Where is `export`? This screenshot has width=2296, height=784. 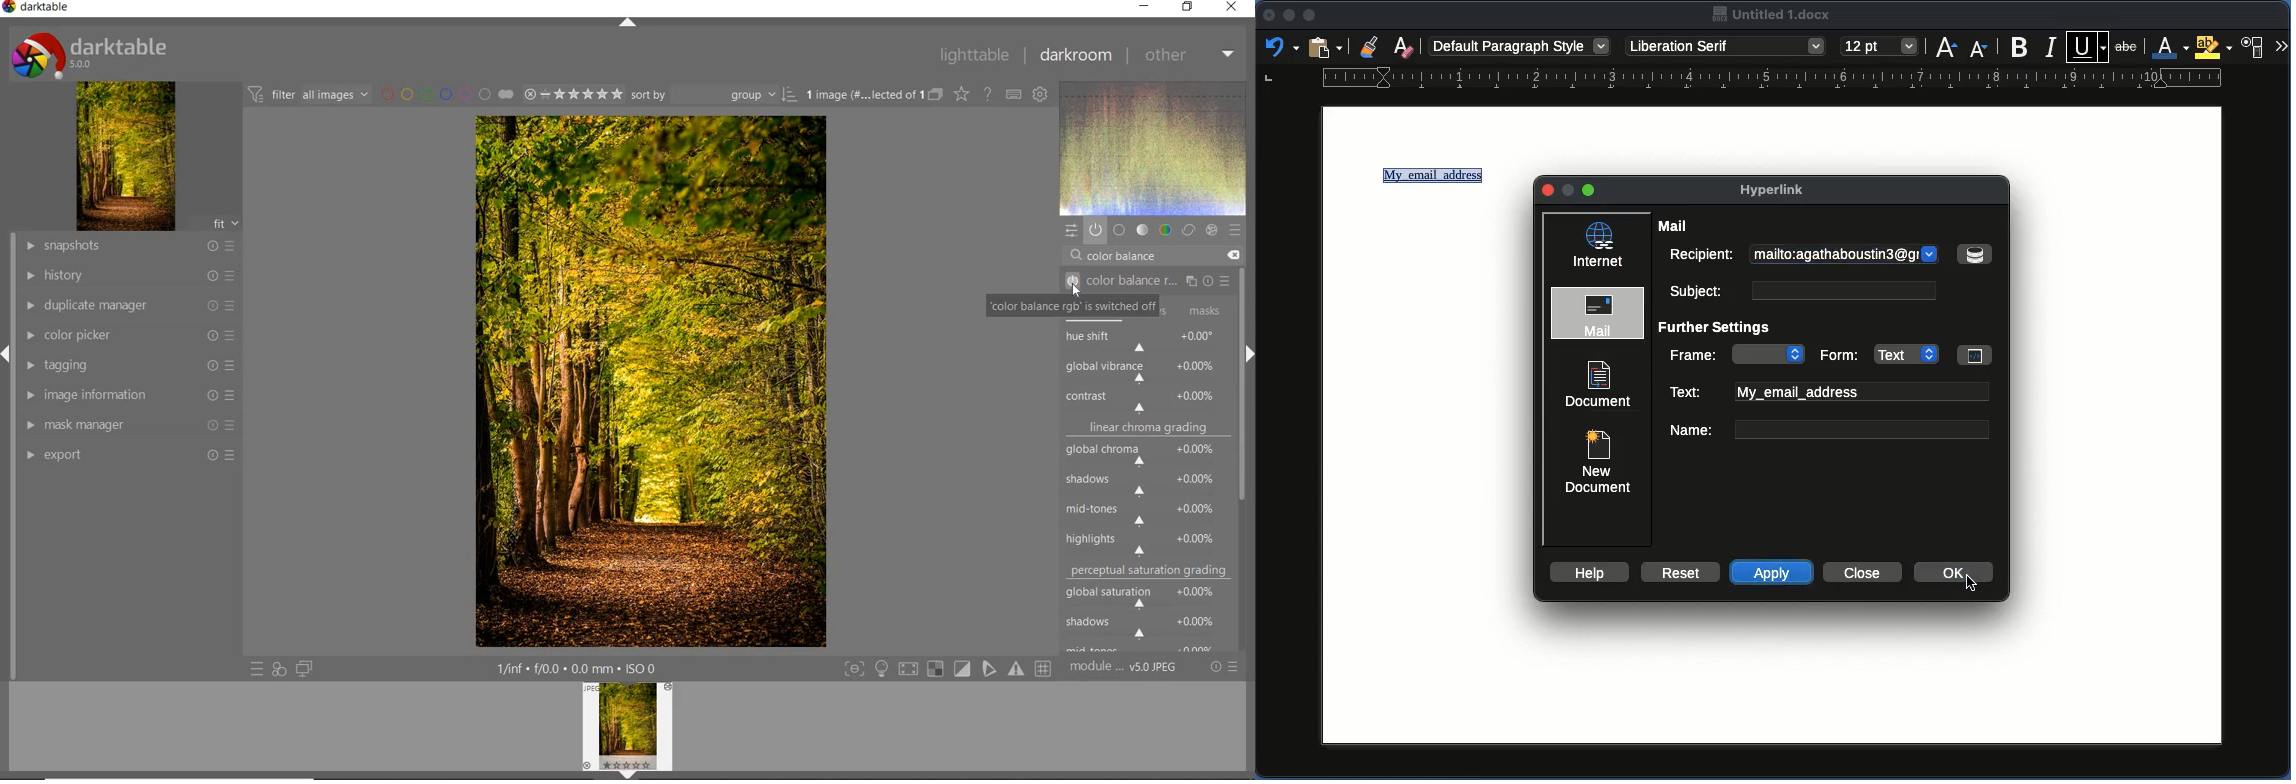
export is located at coordinates (131, 454).